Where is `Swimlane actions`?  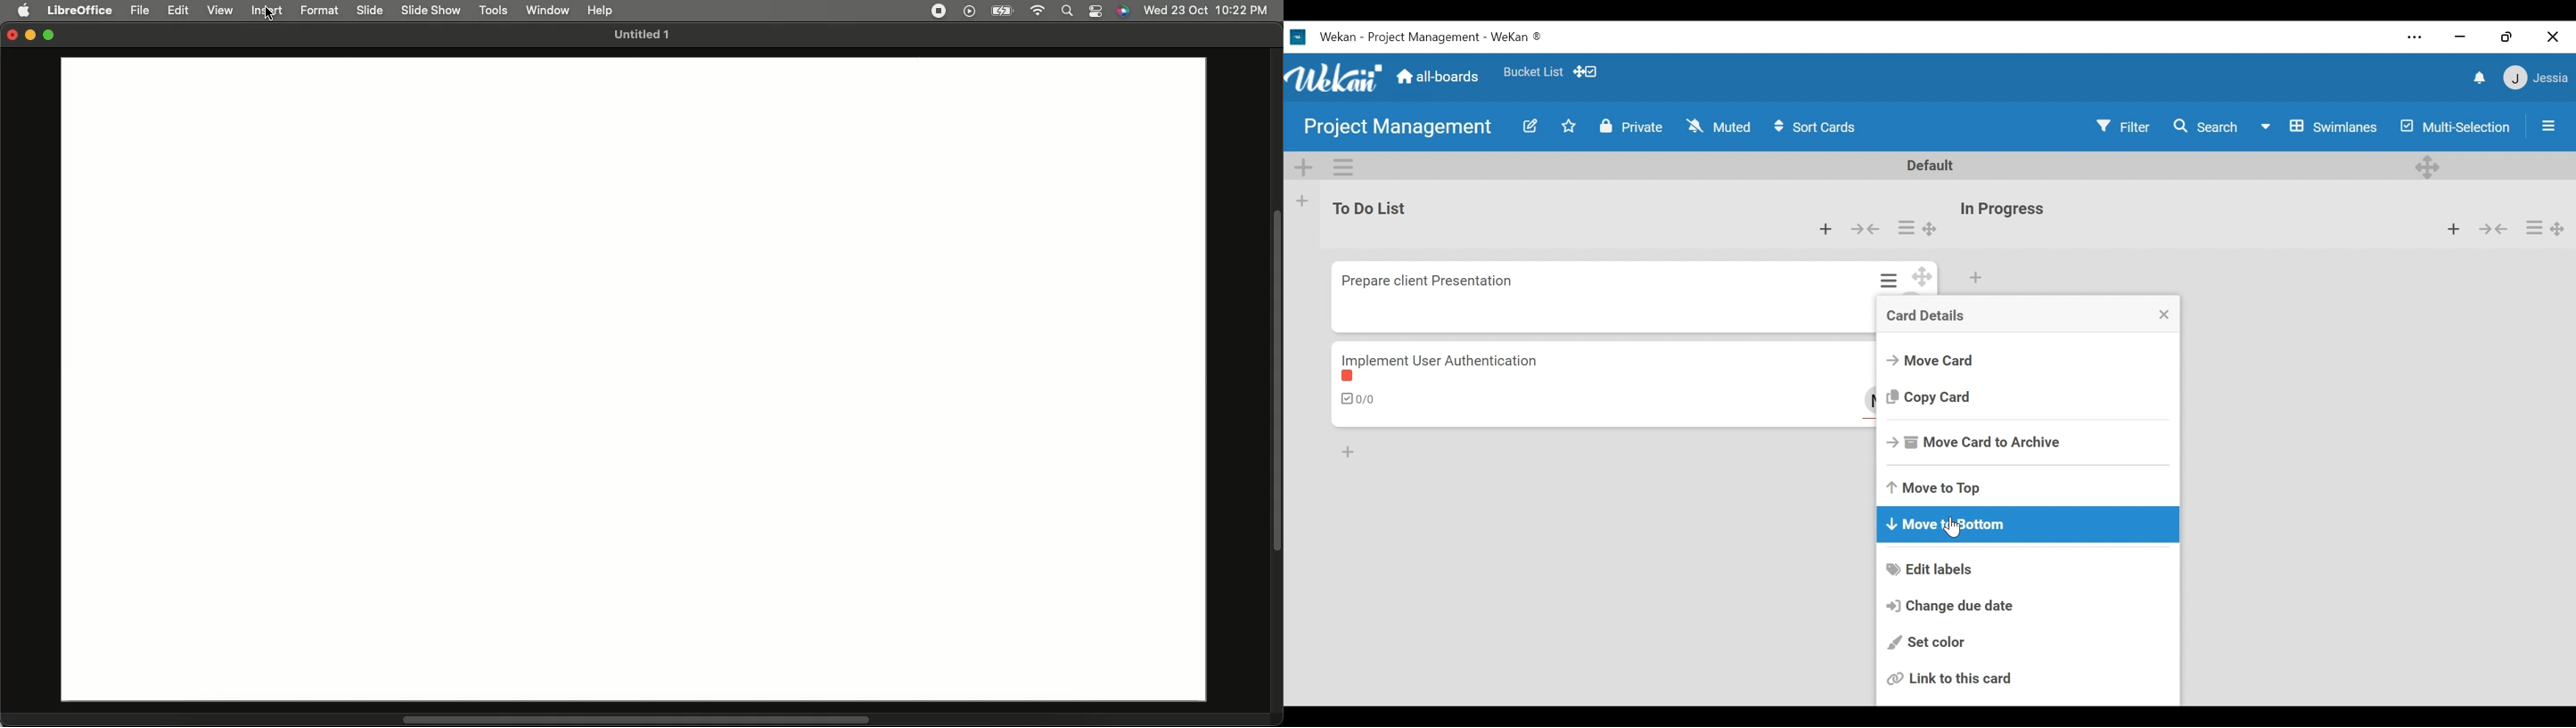 Swimlane actions is located at coordinates (1343, 166).